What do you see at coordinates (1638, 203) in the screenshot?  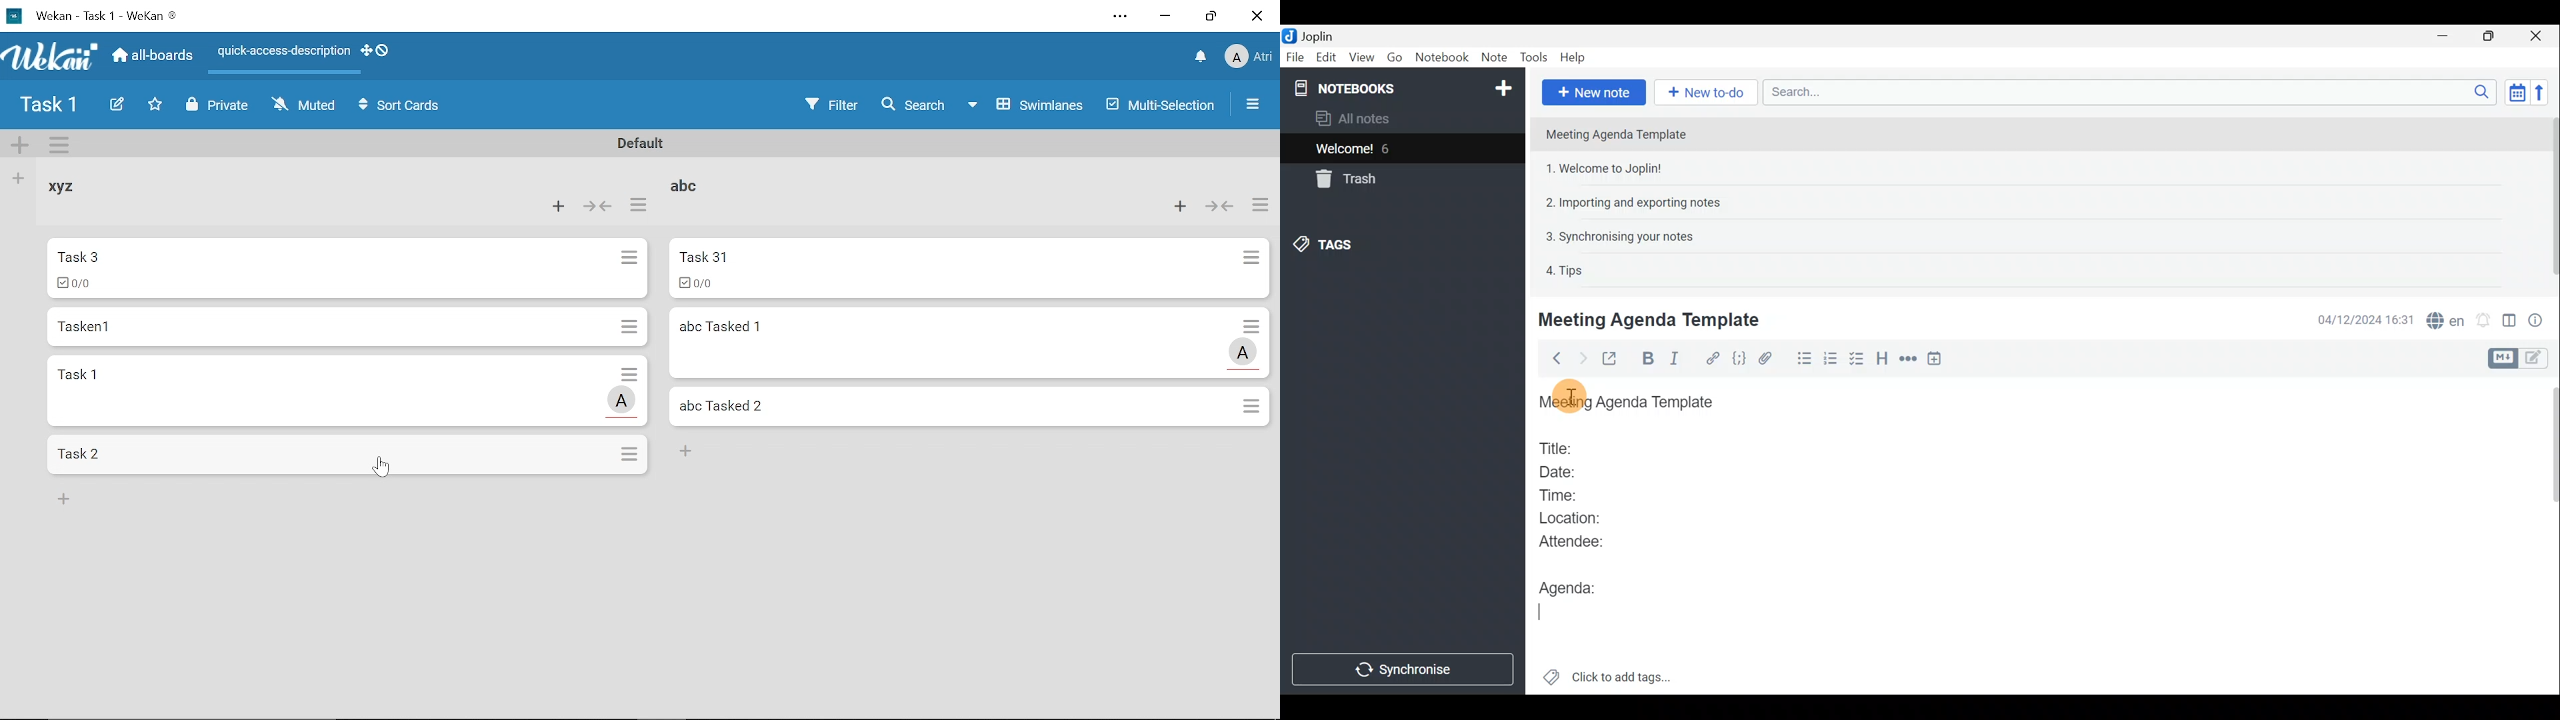 I see `2. Importing and exporting notes` at bounding box center [1638, 203].